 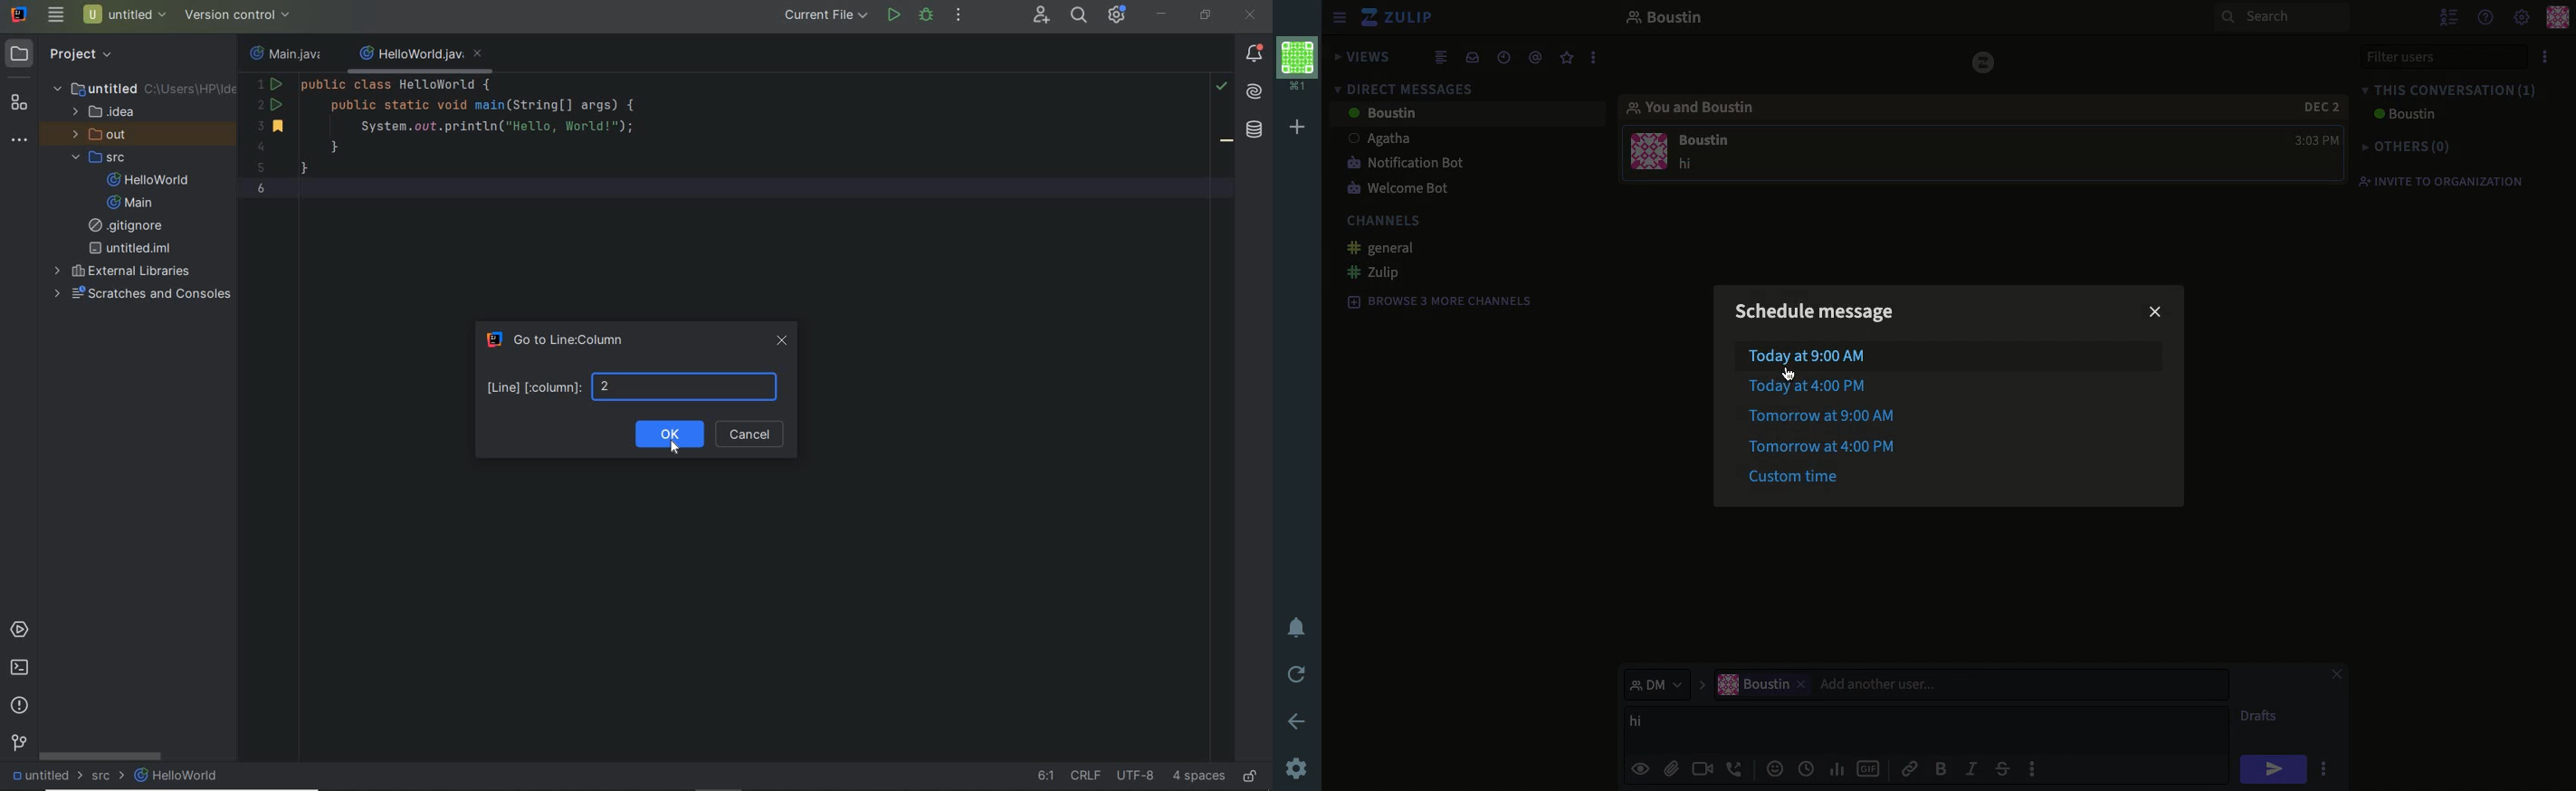 What do you see at coordinates (1364, 59) in the screenshot?
I see `views` at bounding box center [1364, 59].